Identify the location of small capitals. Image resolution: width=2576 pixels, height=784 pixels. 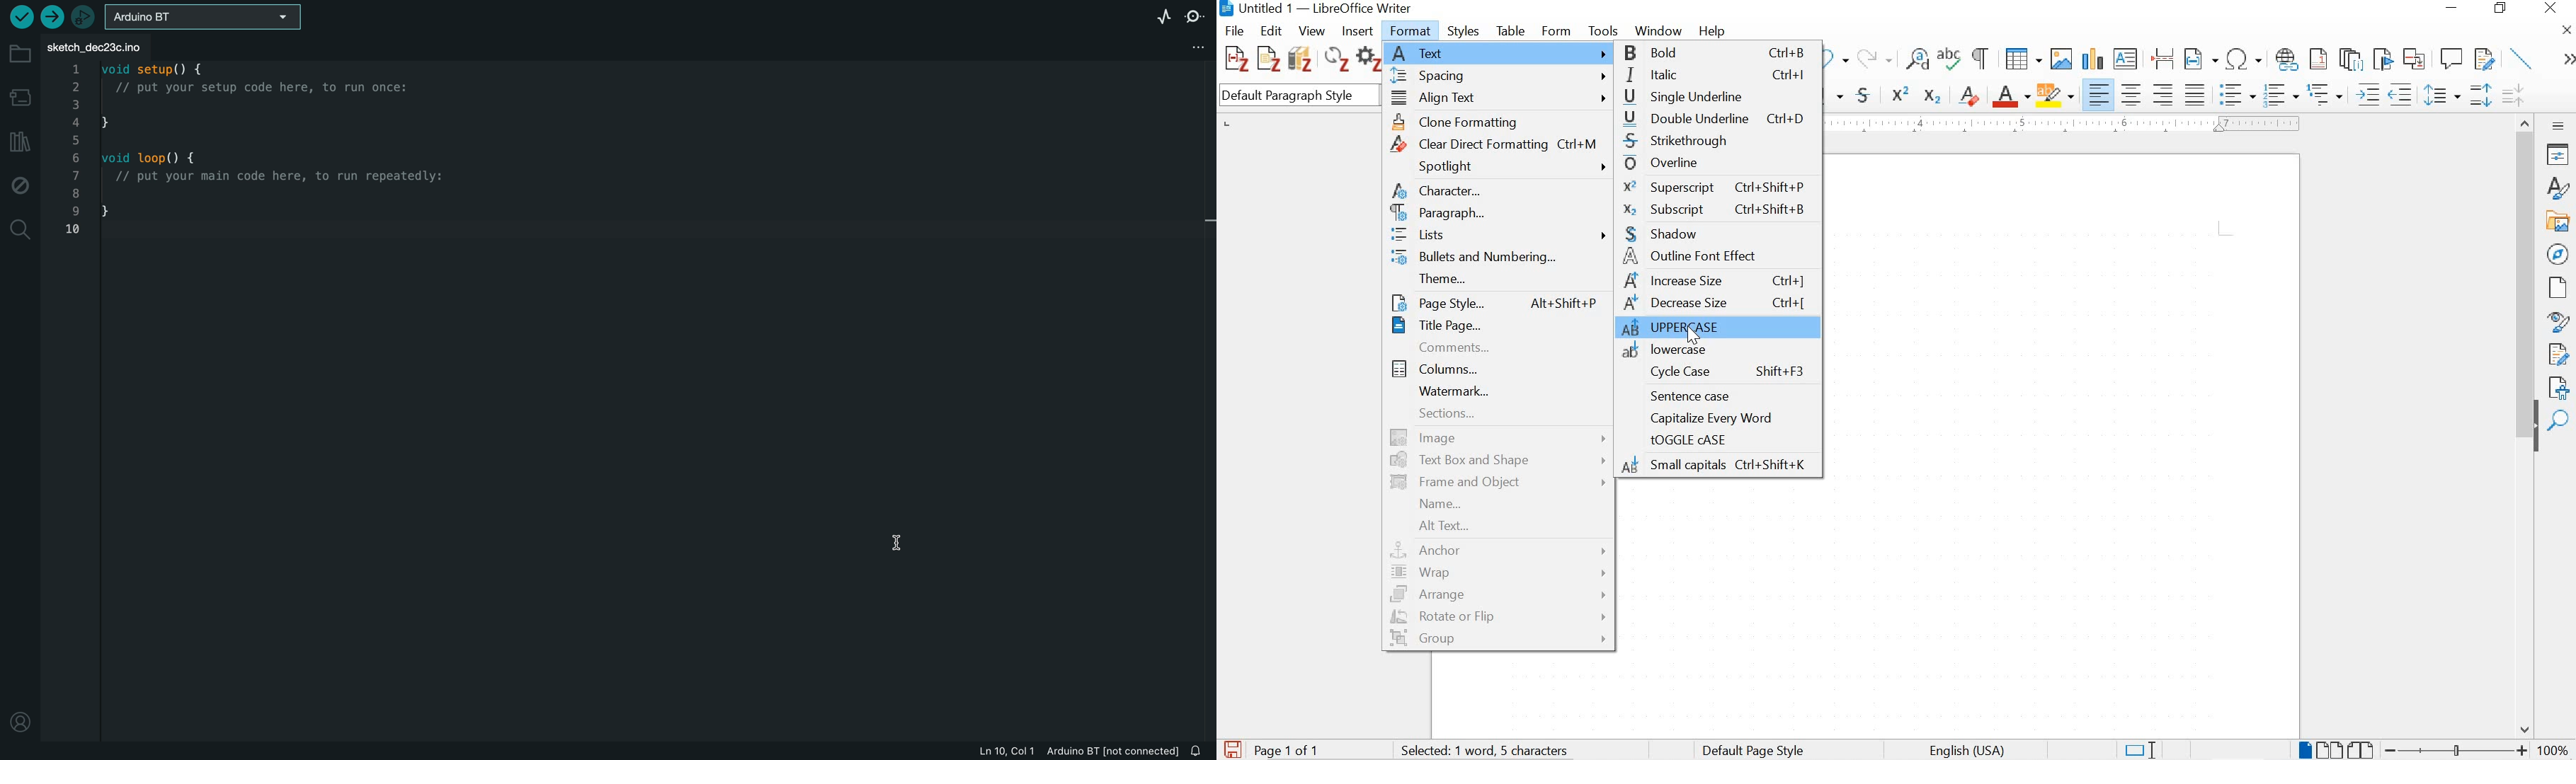
(1719, 466).